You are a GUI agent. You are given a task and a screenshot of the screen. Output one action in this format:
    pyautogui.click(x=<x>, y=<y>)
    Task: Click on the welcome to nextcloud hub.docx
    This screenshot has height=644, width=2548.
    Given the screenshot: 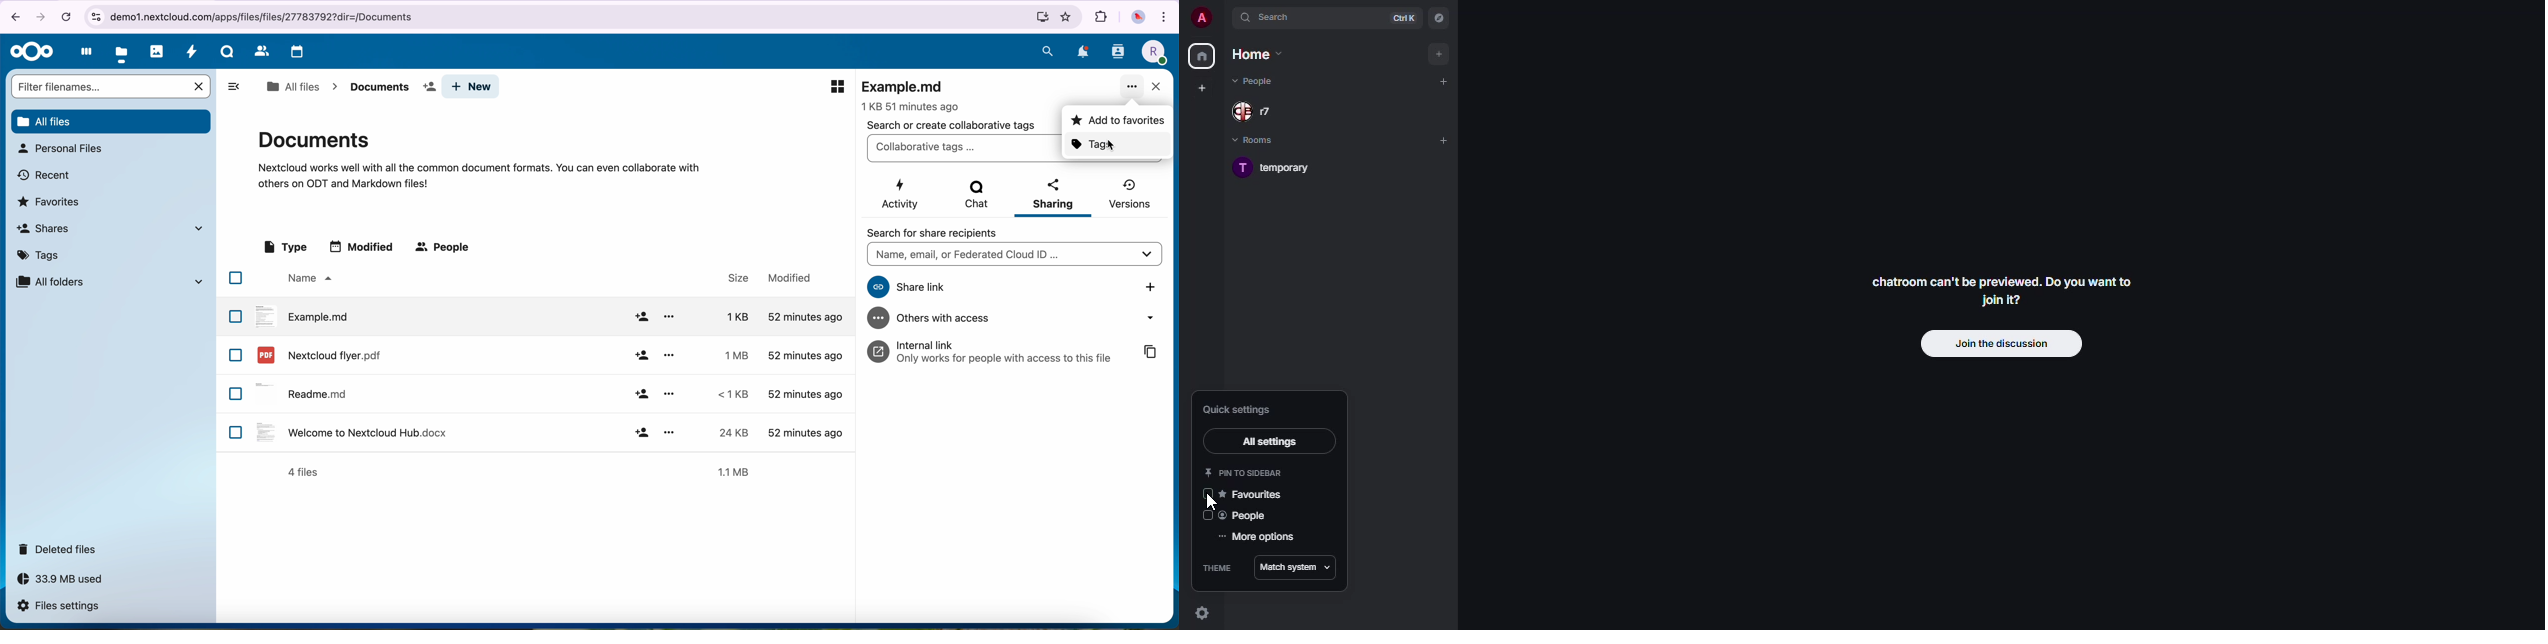 What is the action you would take?
    pyautogui.click(x=350, y=432)
    